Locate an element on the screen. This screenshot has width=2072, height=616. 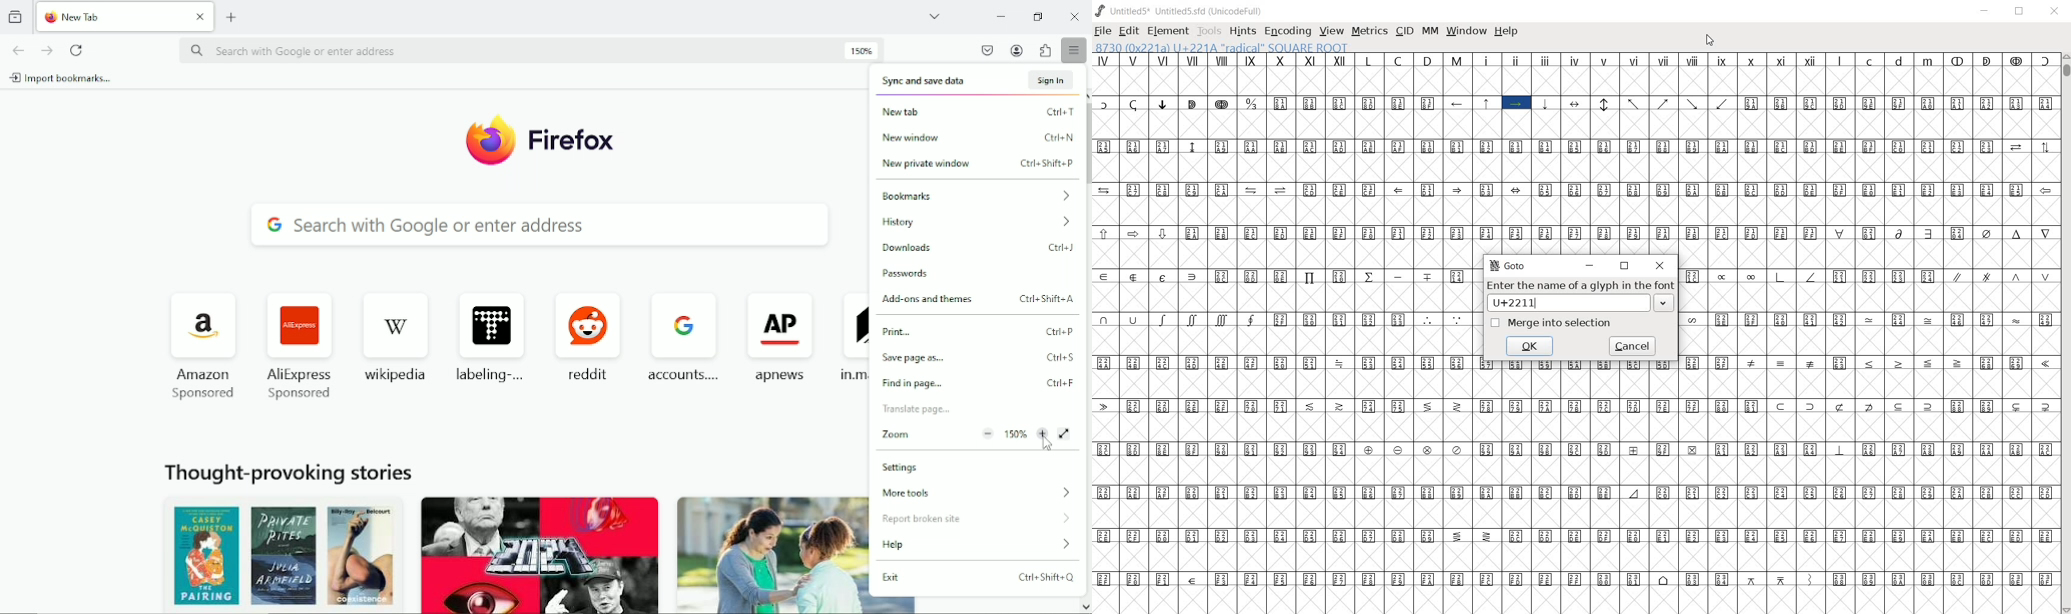
HELP is located at coordinates (1508, 32).